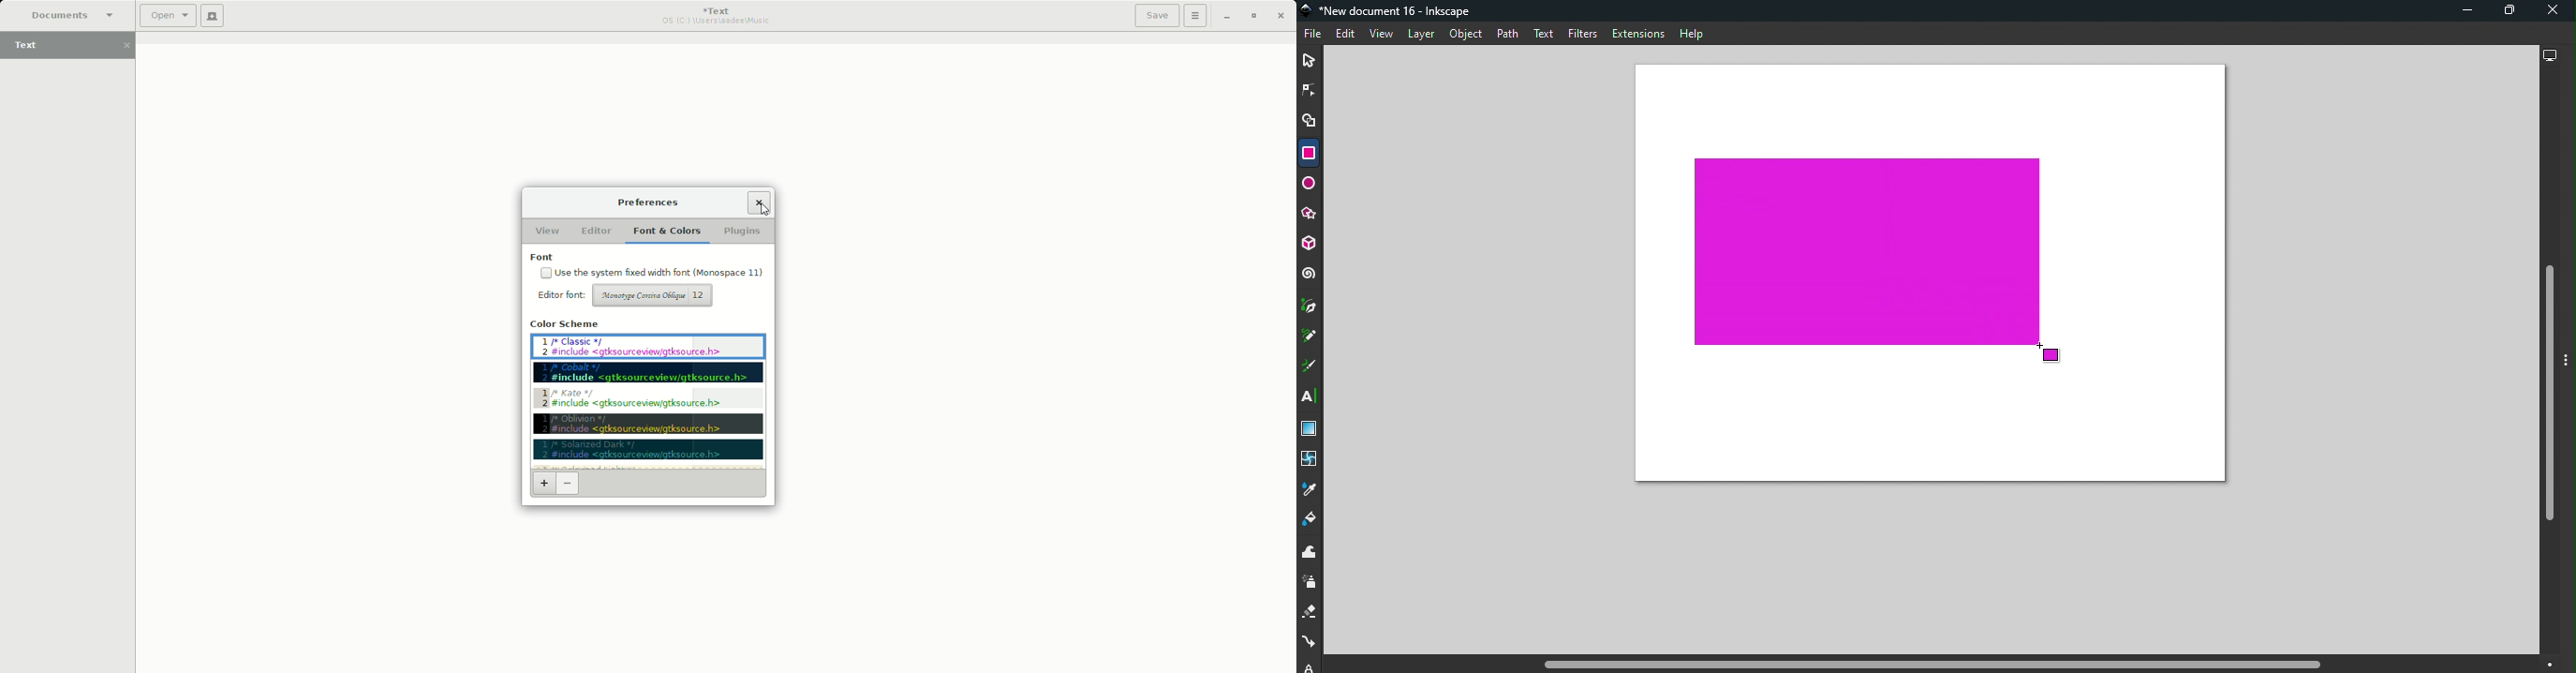 The image size is (2576, 700). Describe the element at coordinates (1583, 36) in the screenshot. I see `Filters` at that location.